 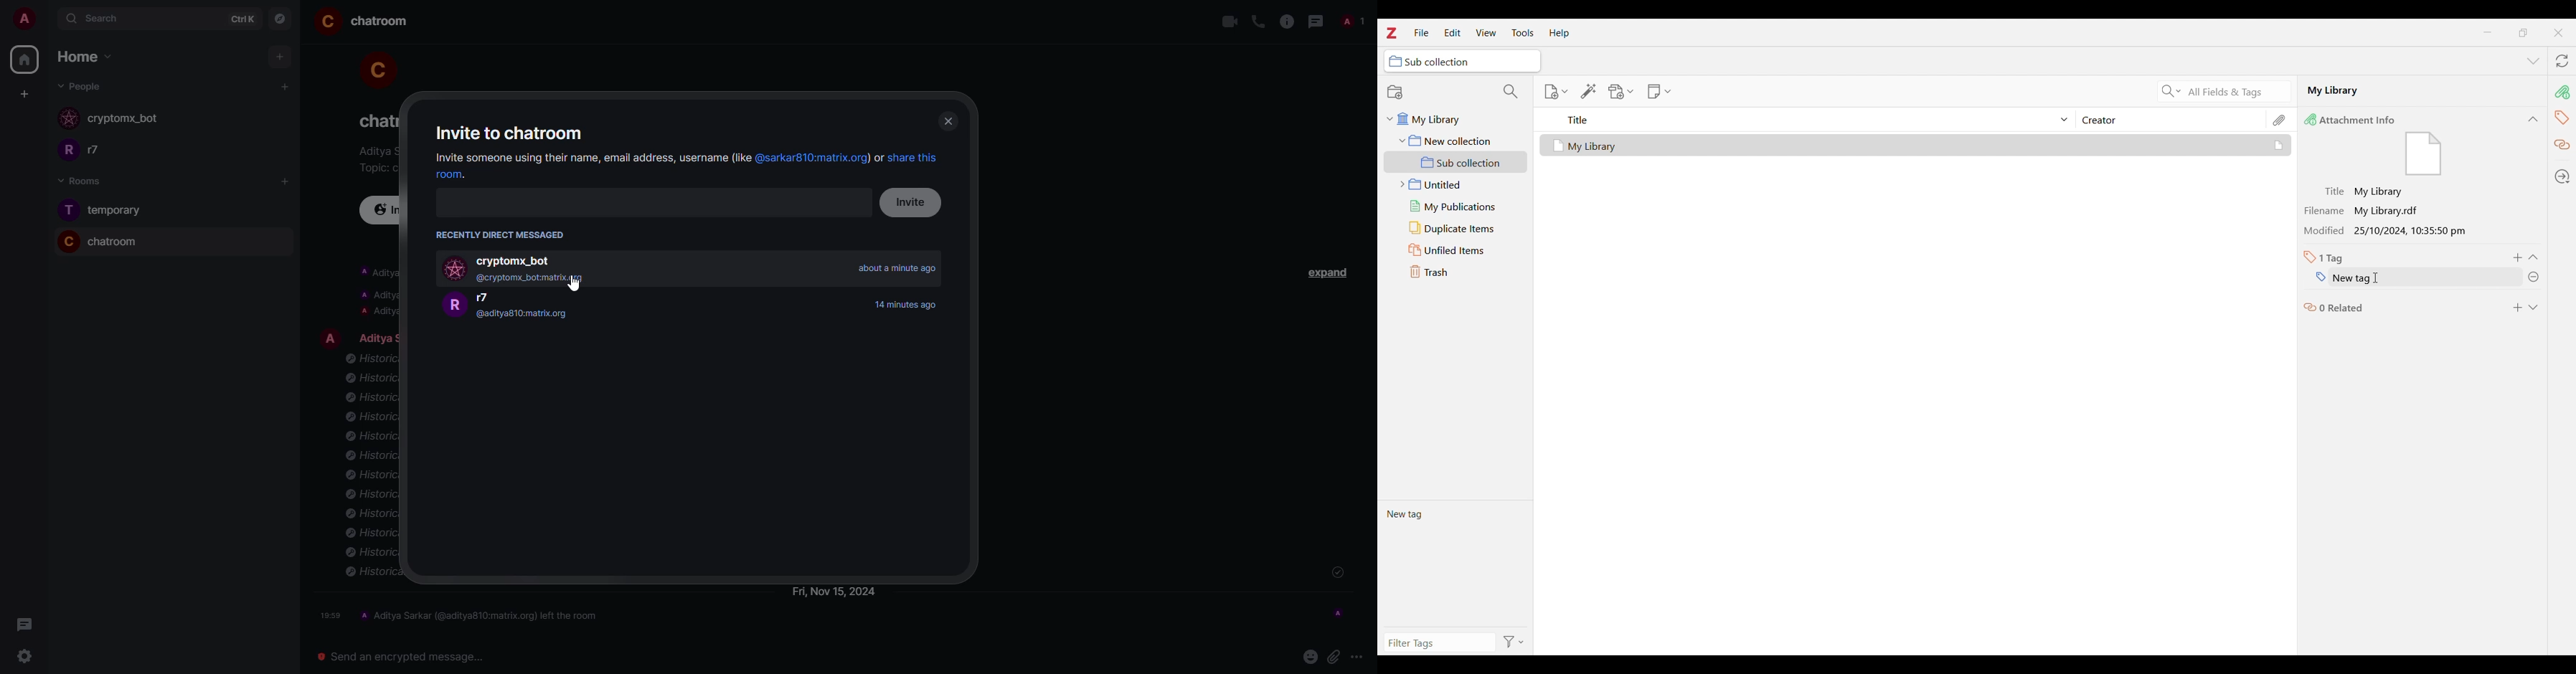 What do you see at coordinates (377, 337) in the screenshot?
I see `people` at bounding box center [377, 337].